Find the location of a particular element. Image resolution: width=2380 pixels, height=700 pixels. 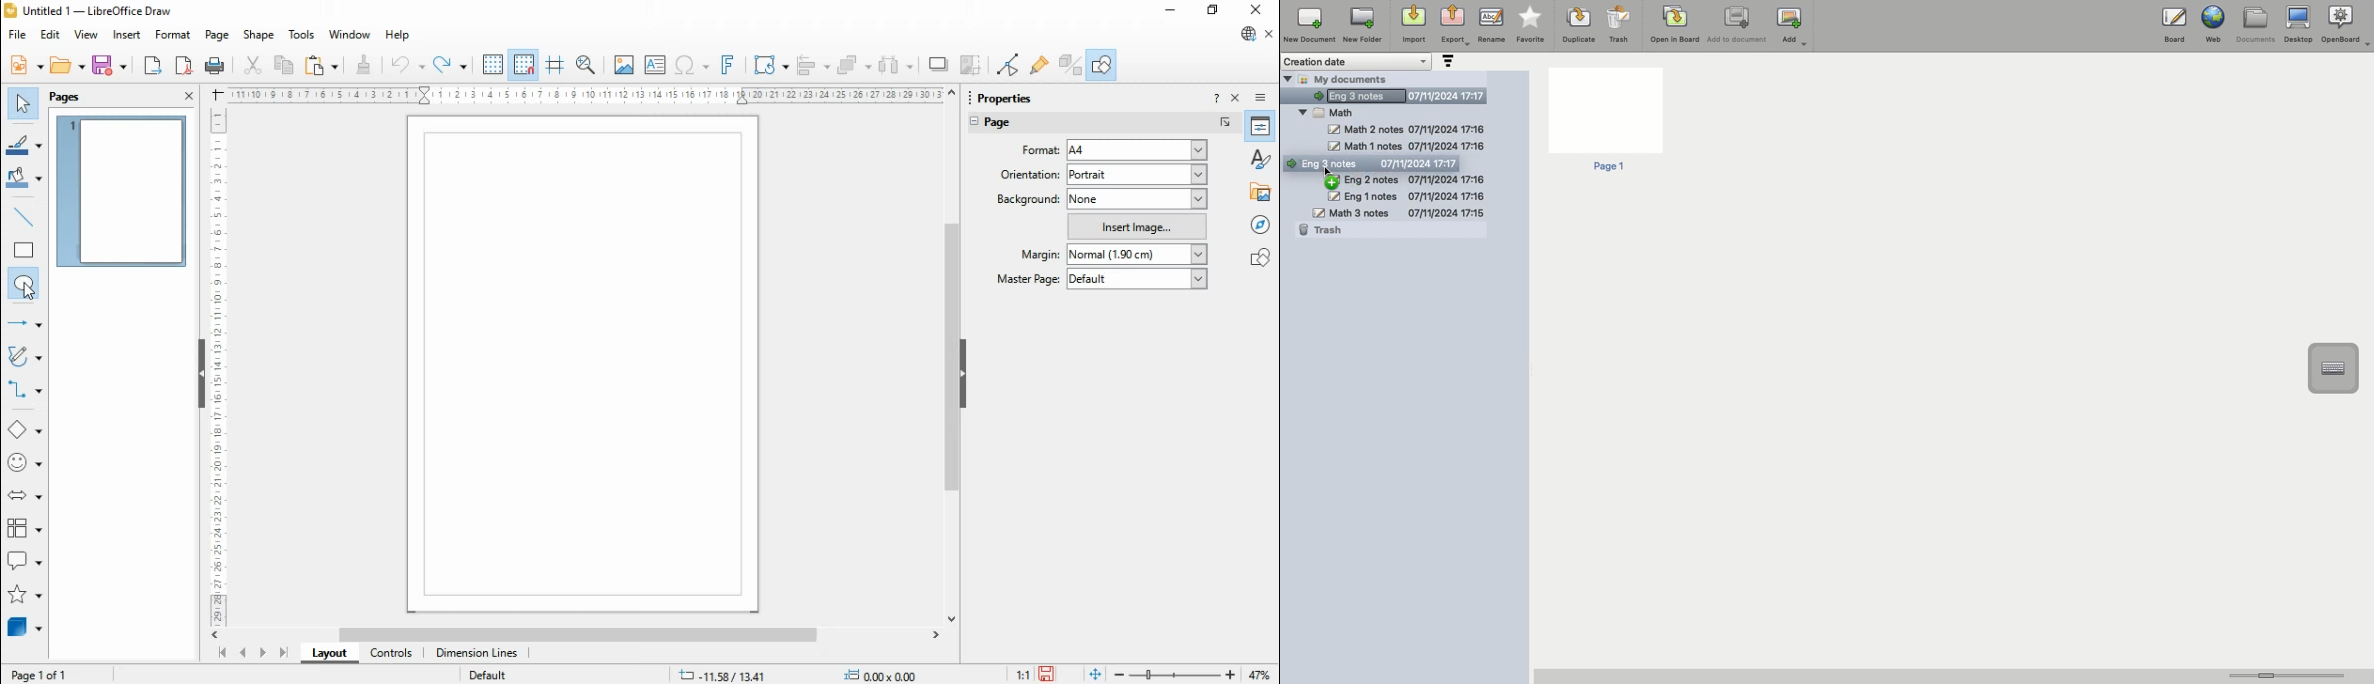

paste is located at coordinates (320, 64).